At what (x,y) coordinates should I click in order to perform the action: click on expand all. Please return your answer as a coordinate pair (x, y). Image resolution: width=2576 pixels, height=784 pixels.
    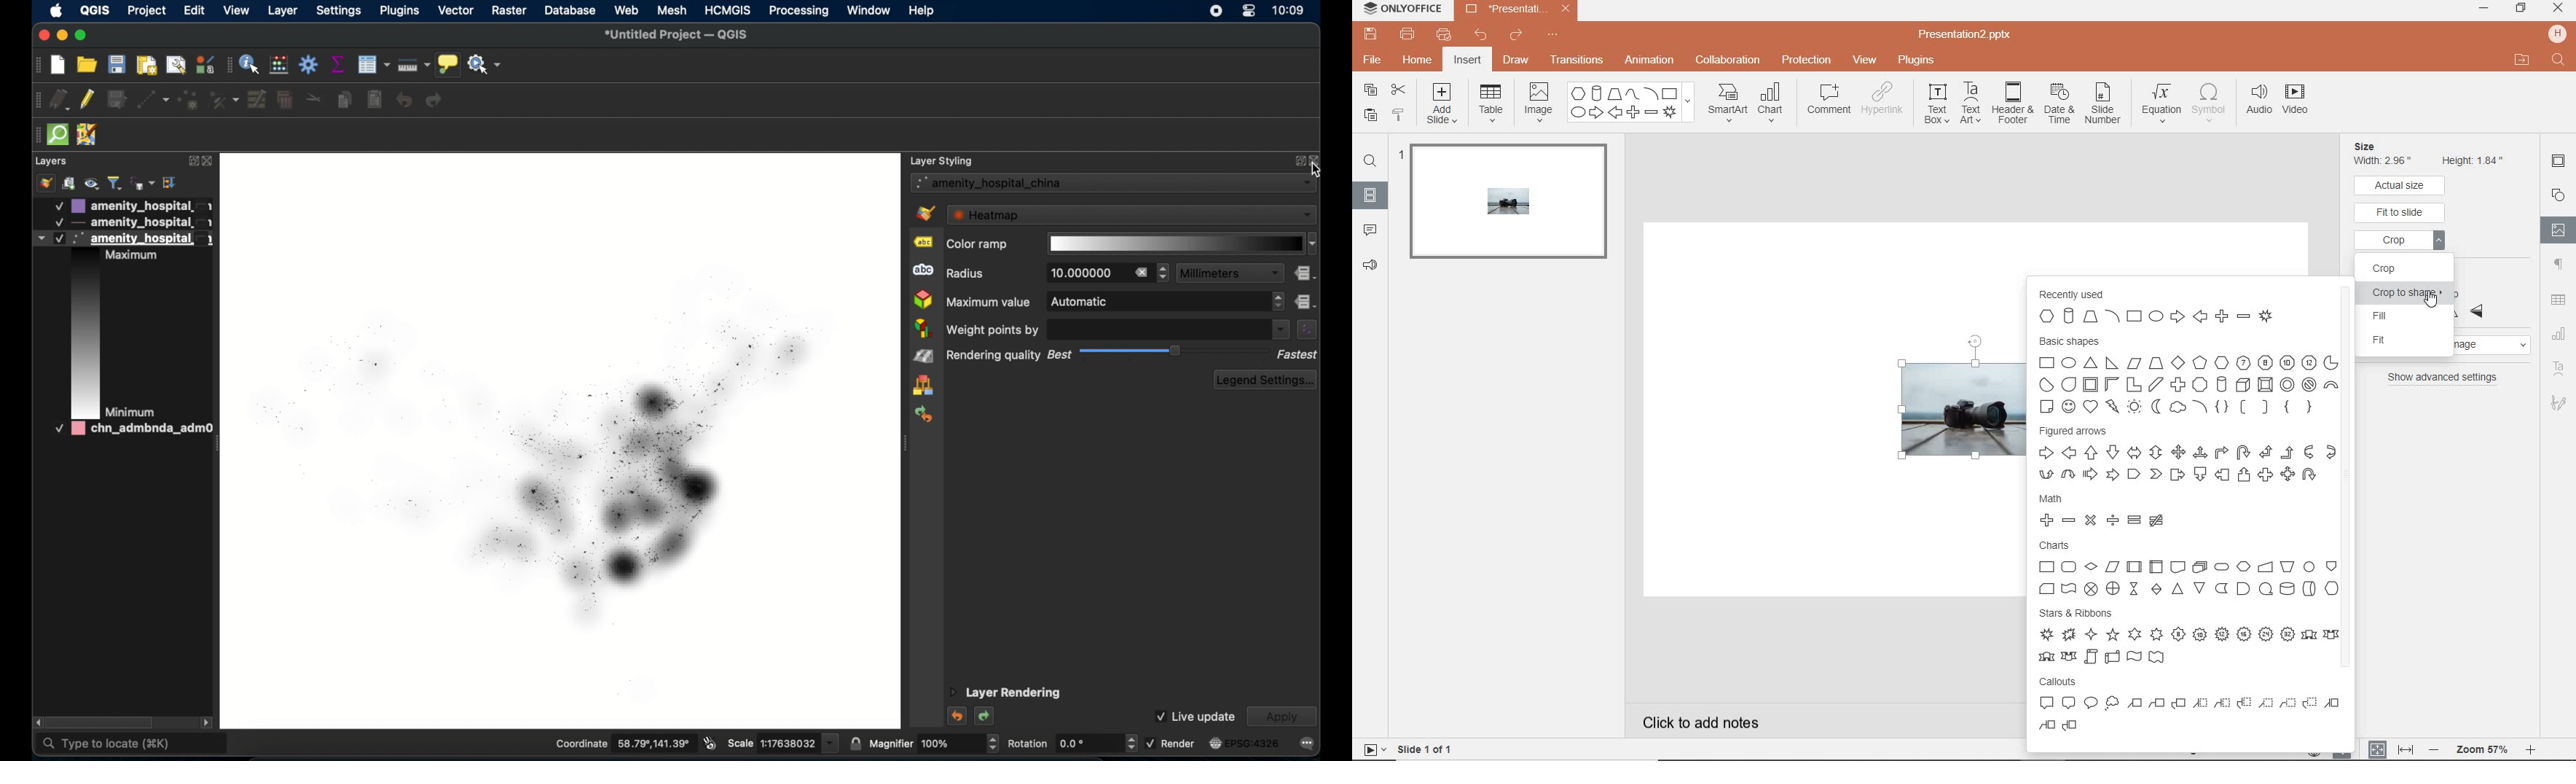
    Looking at the image, I should click on (171, 183).